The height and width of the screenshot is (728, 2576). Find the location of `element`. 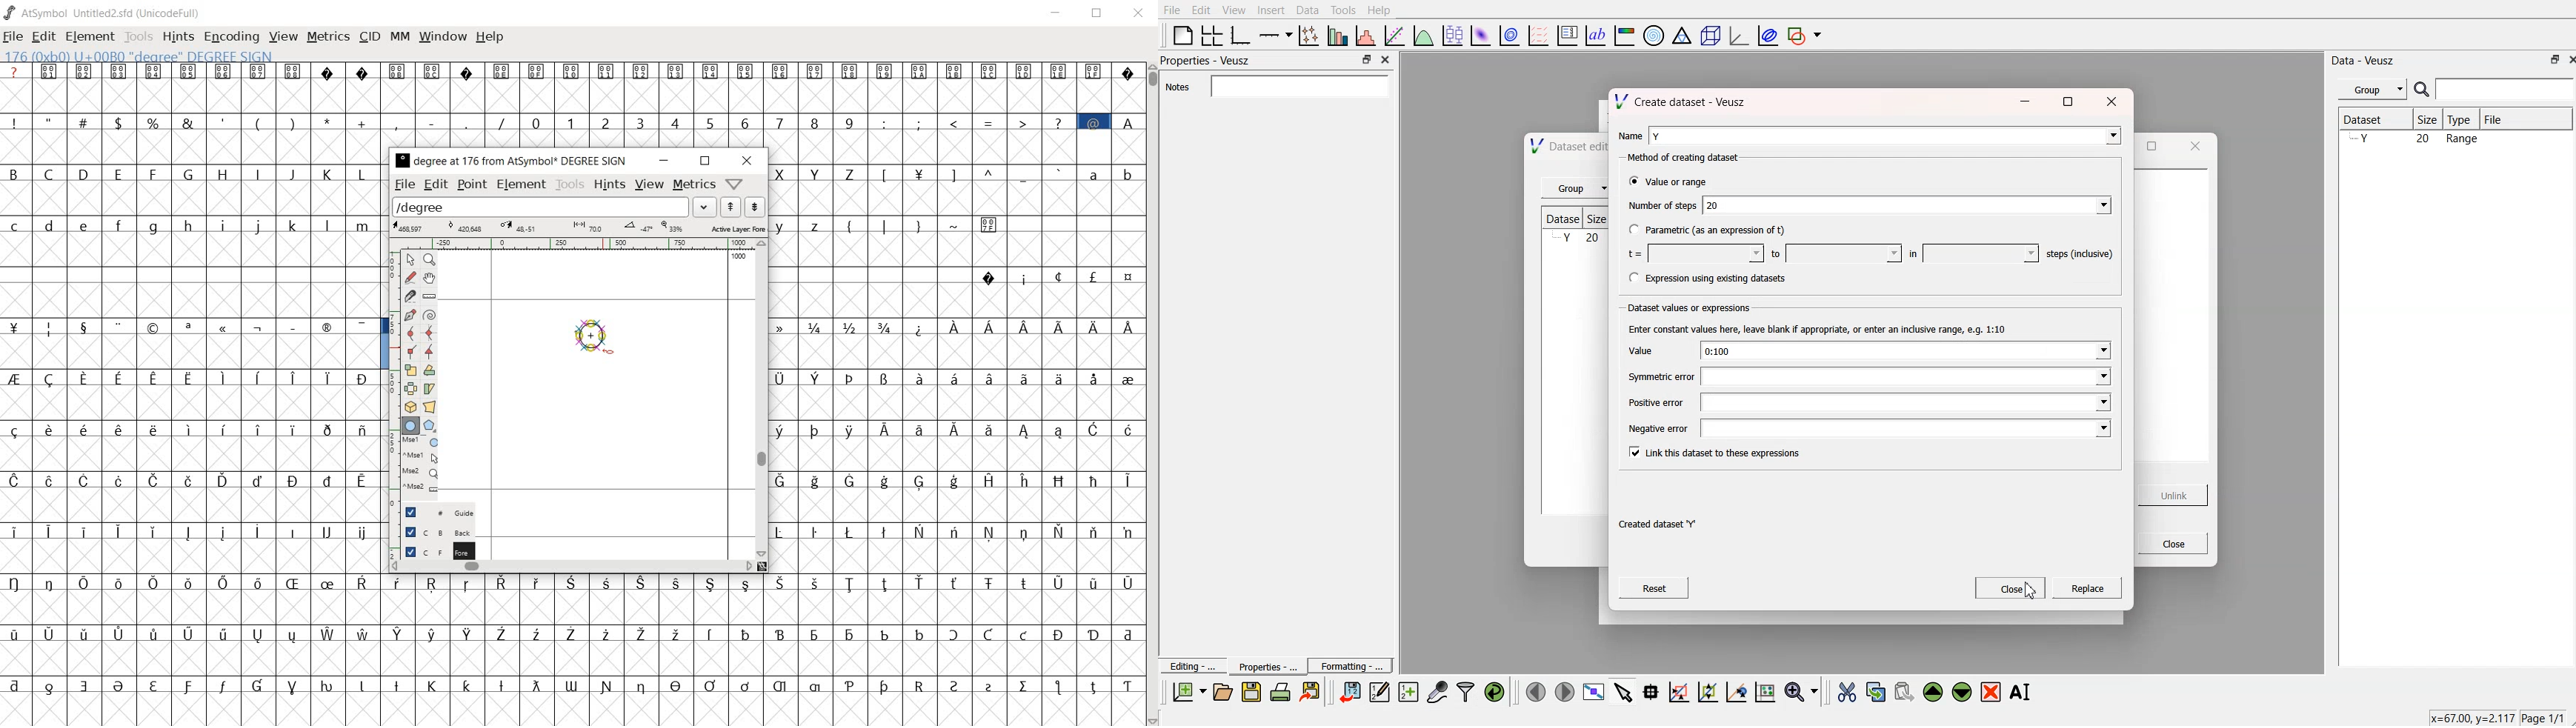

element is located at coordinates (522, 185).